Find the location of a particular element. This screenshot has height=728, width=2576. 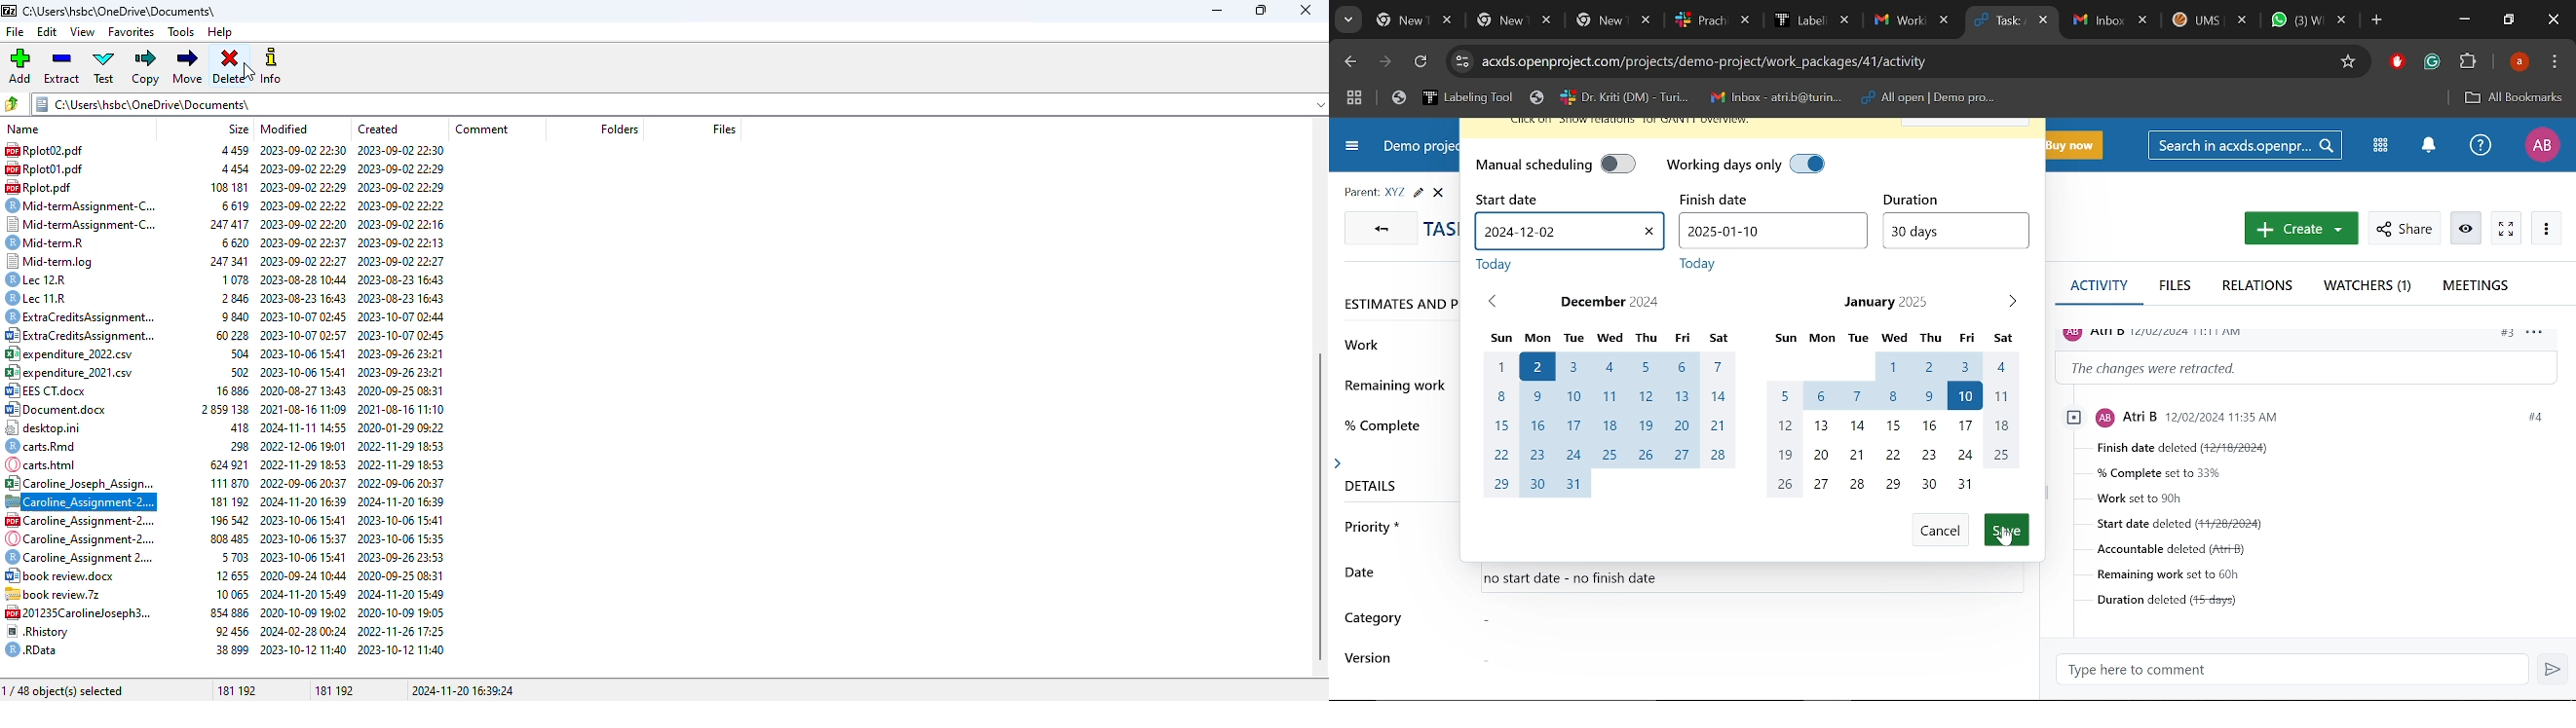

2023-08-23 16:43 is located at coordinates (304, 298).